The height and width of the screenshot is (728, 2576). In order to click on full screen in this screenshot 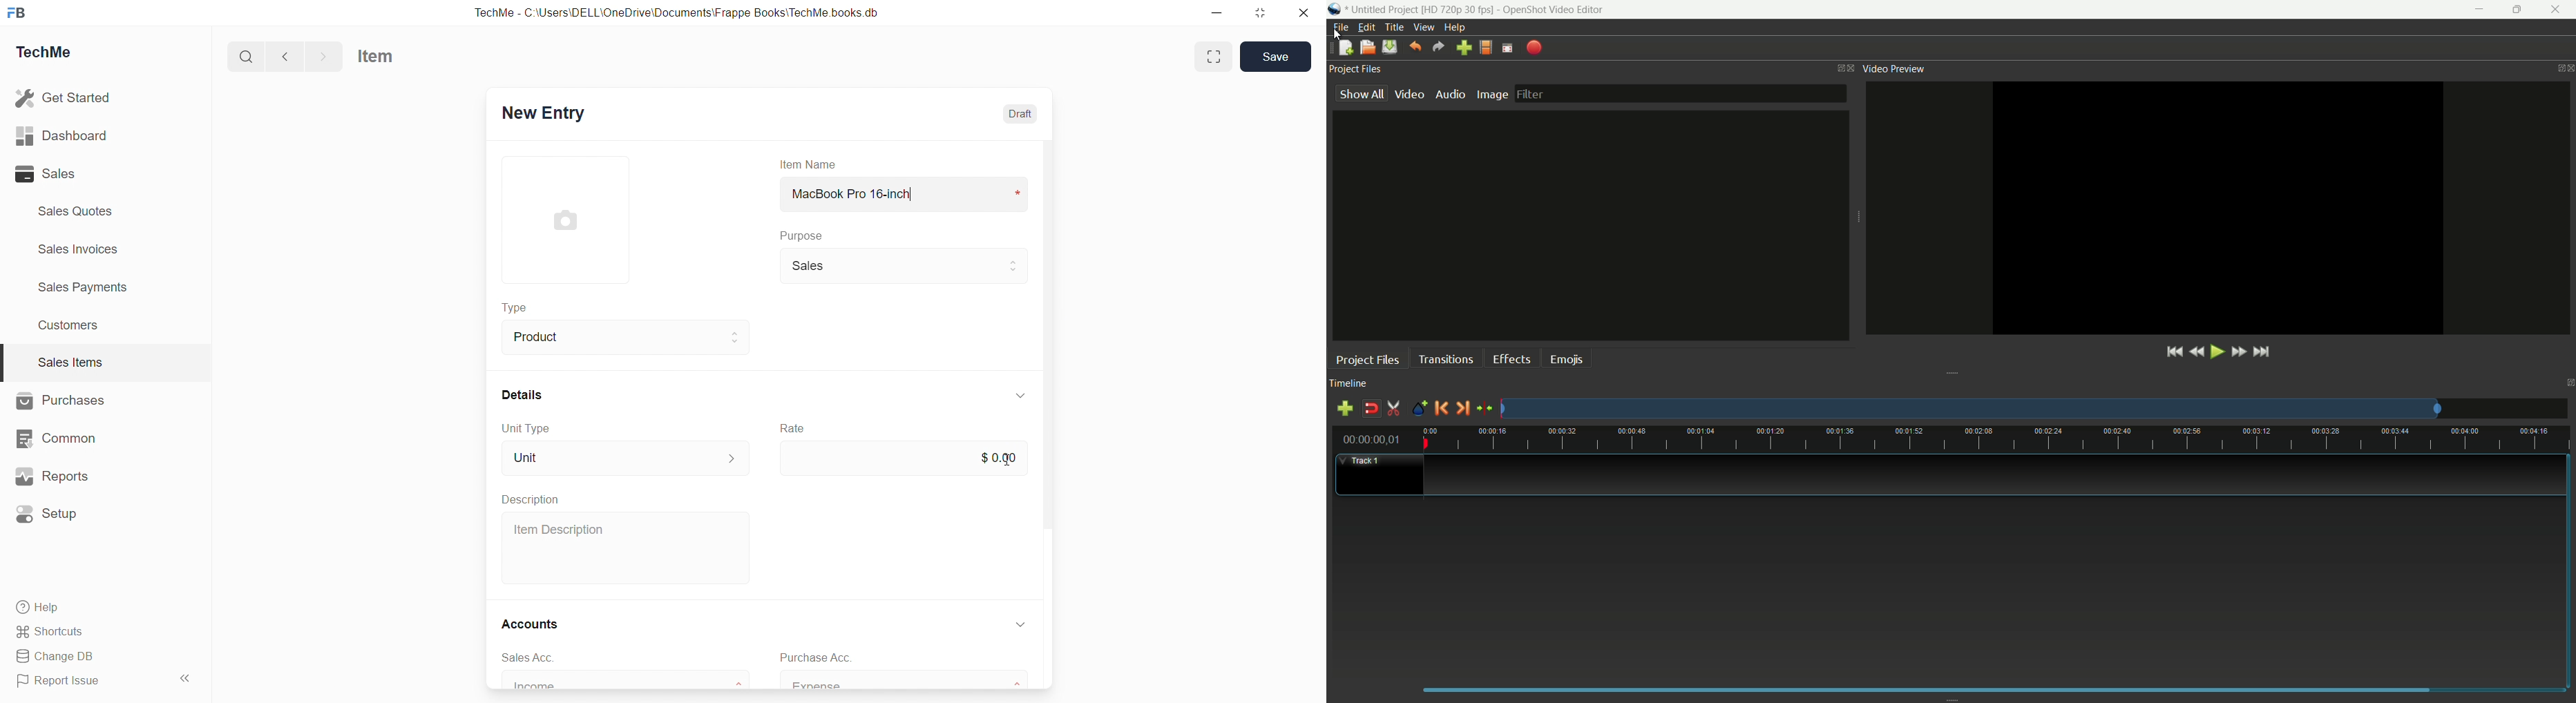, I will do `click(1507, 48)`.